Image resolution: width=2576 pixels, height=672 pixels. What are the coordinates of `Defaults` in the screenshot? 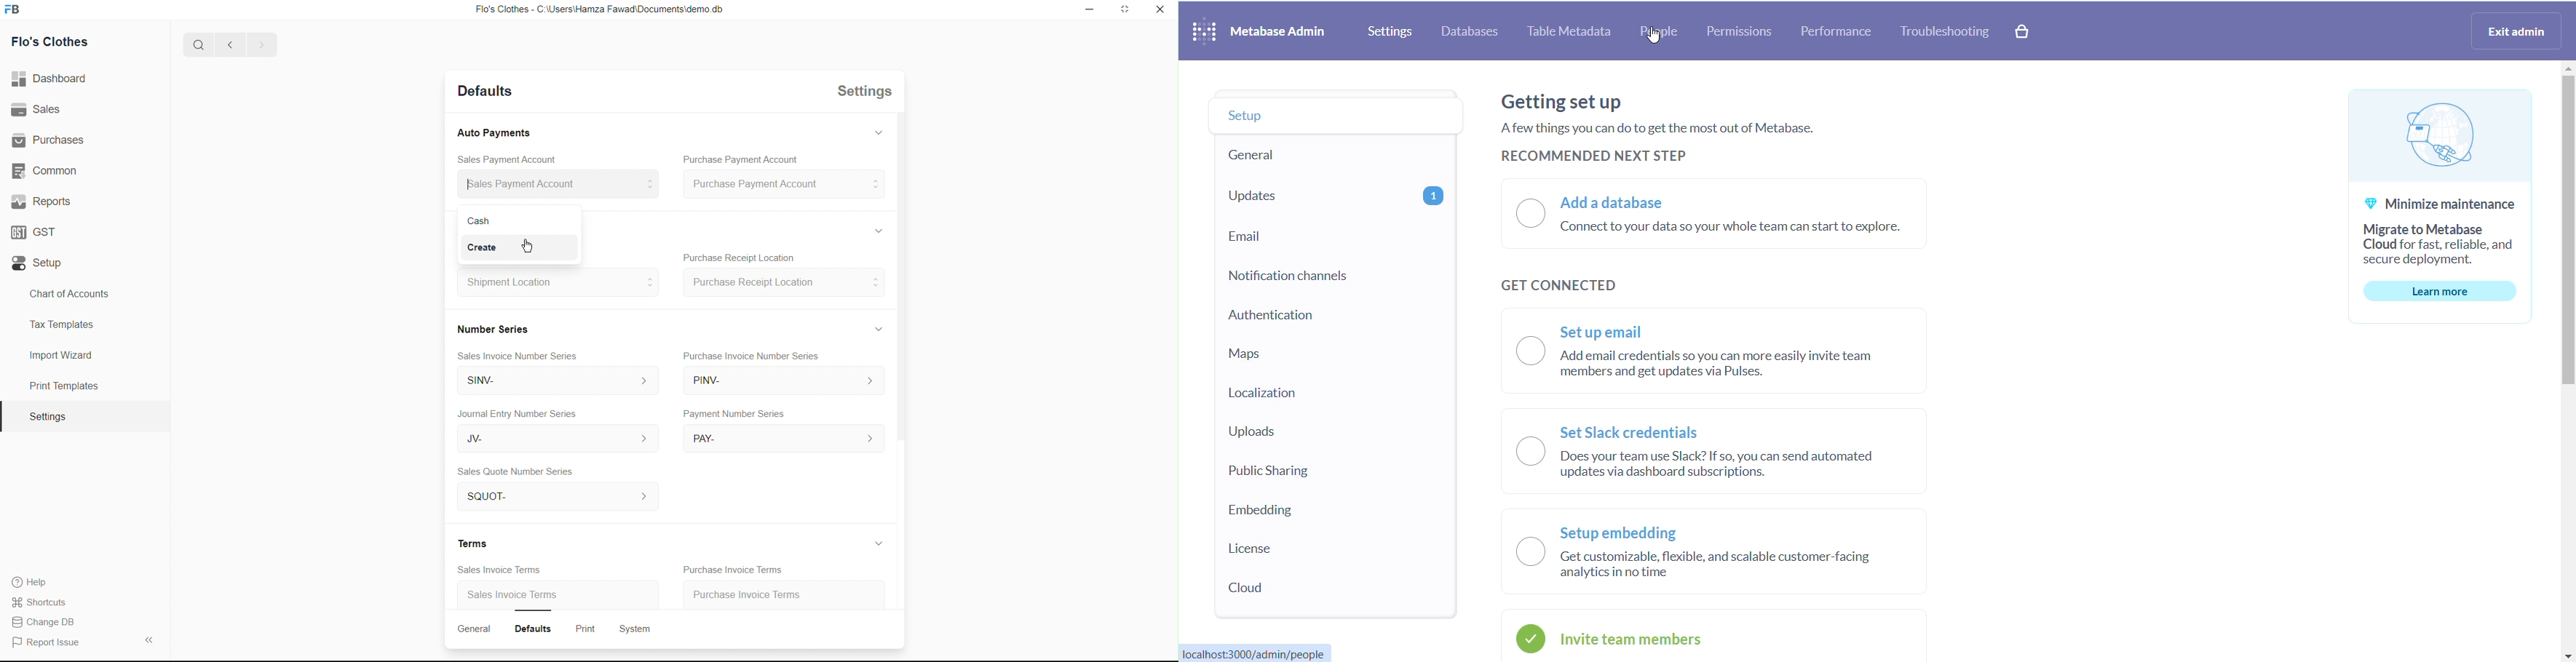 It's located at (530, 628).